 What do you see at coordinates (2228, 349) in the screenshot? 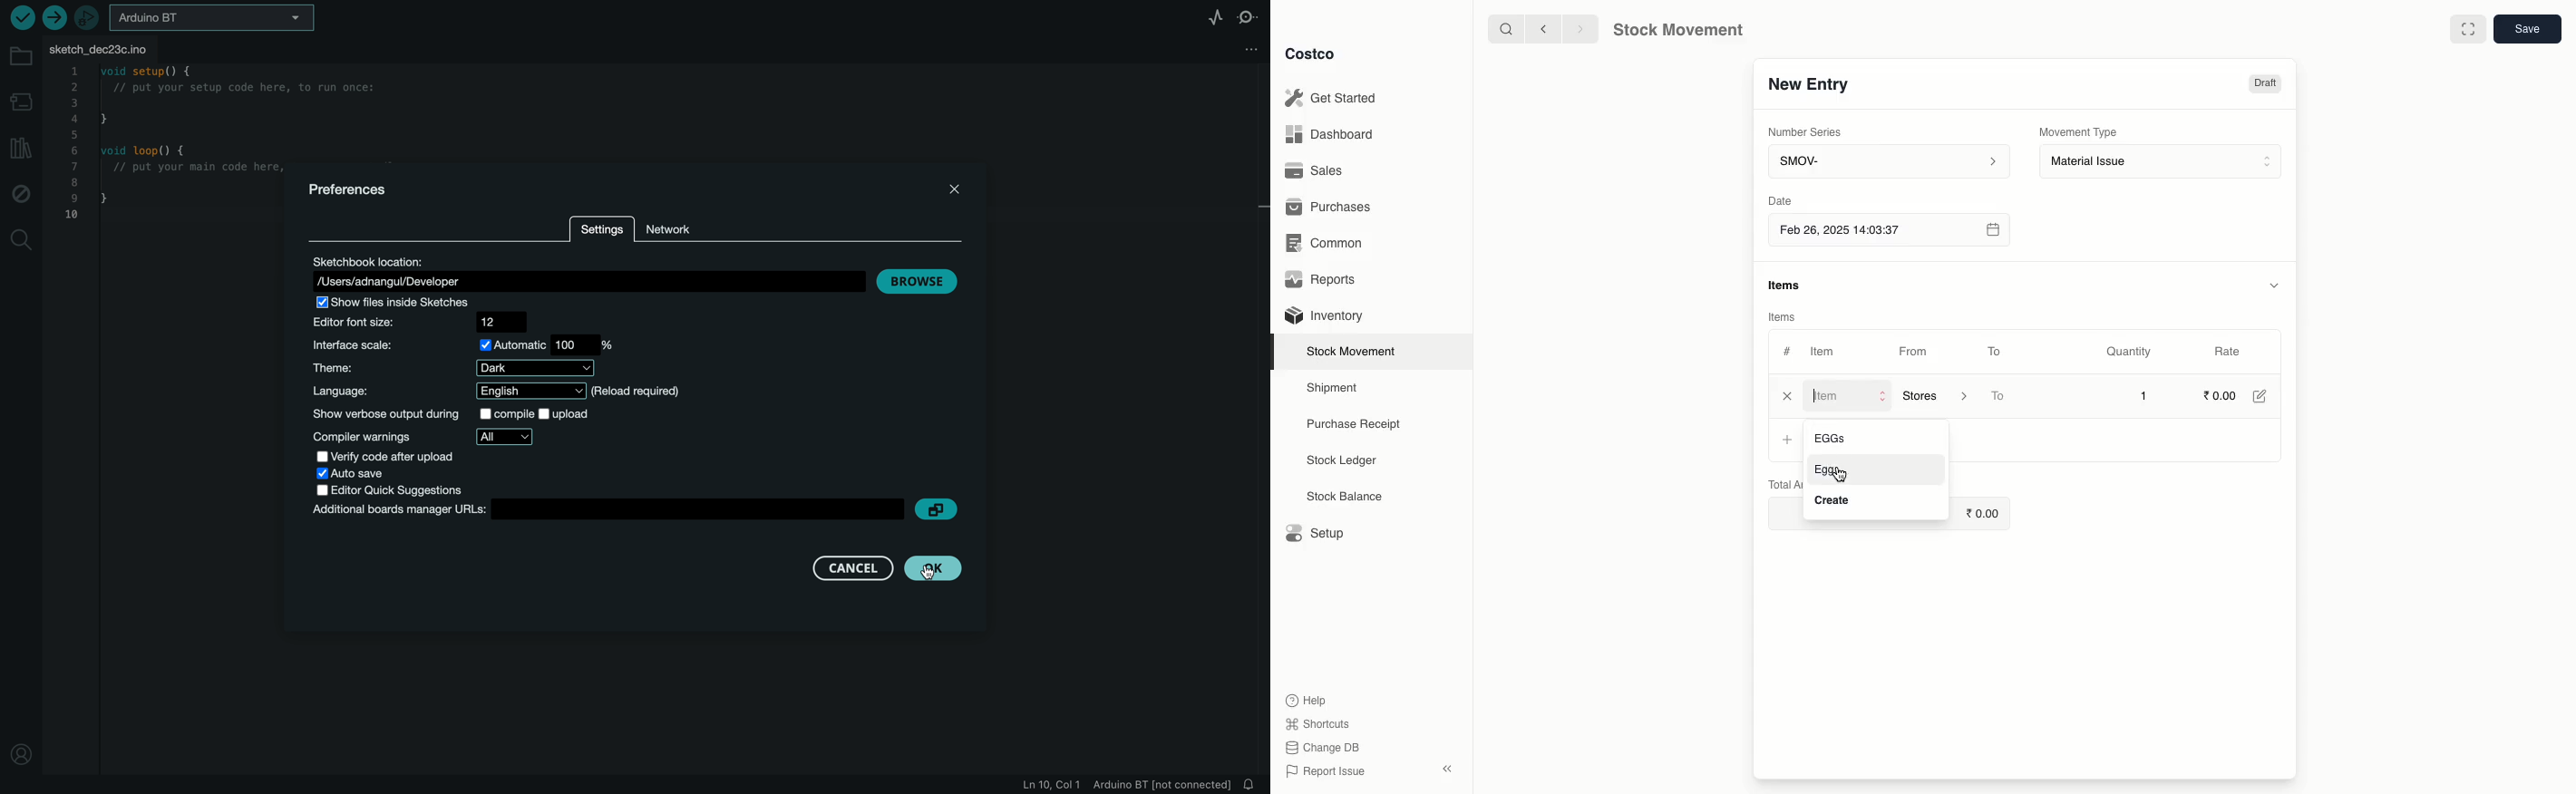
I see `Rate` at bounding box center [2228, 349].